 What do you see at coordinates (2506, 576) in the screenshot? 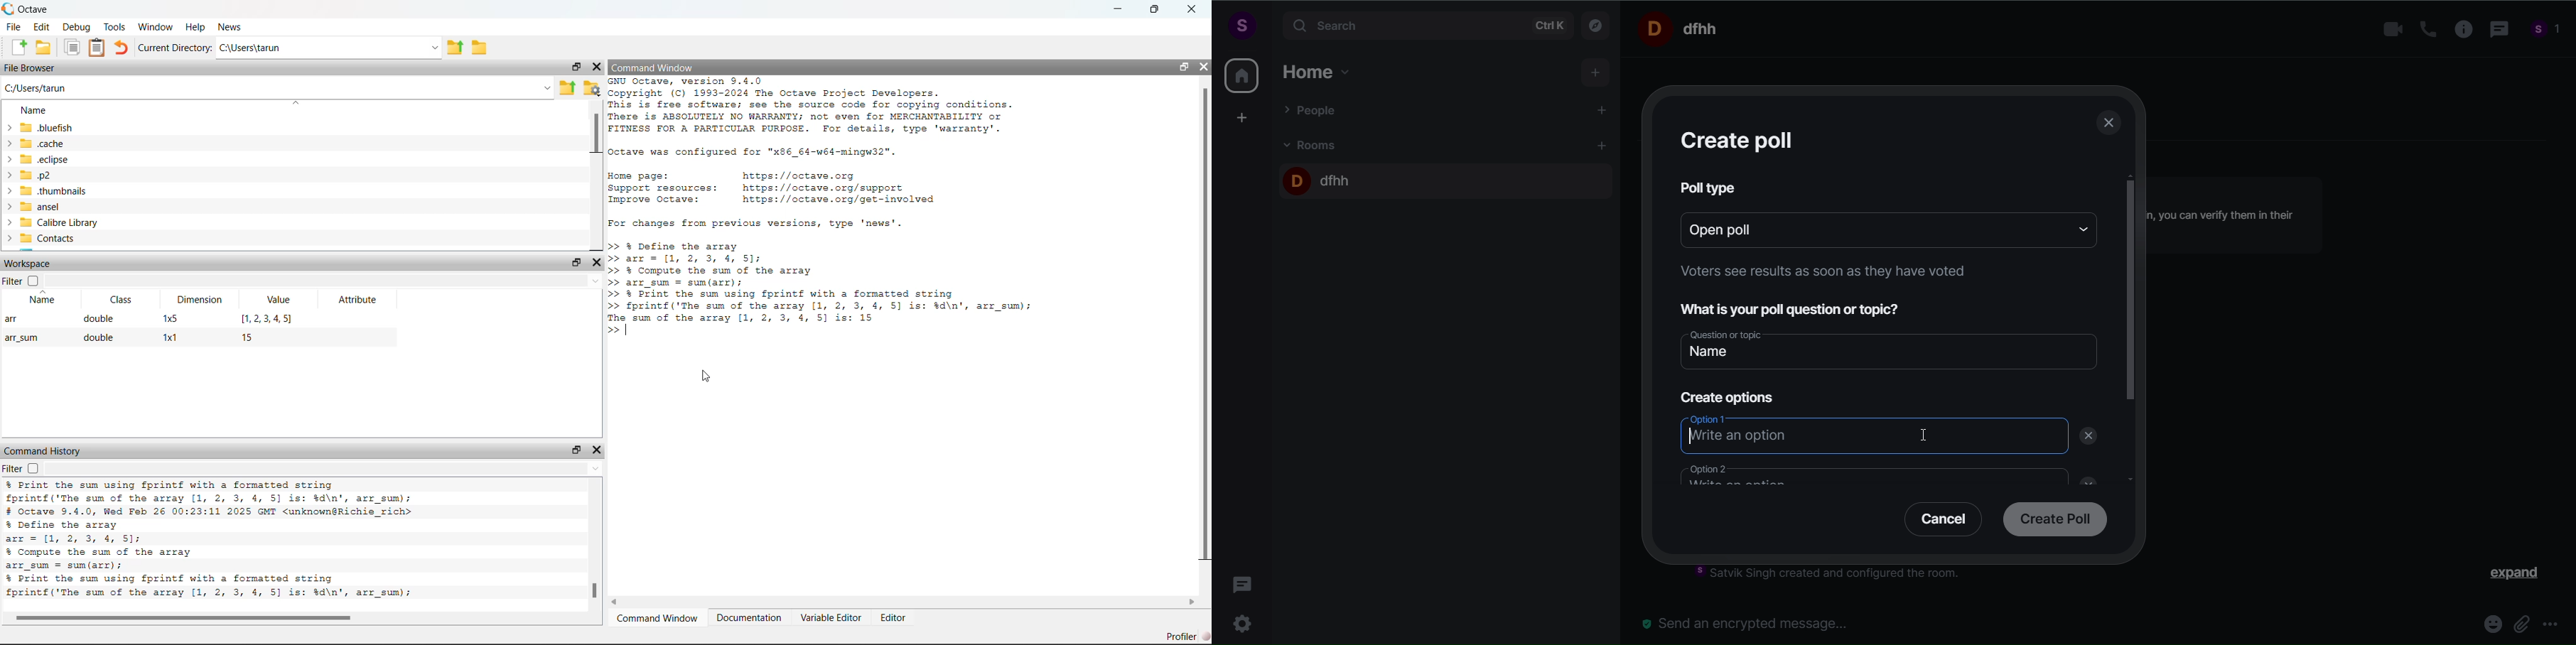
I see `Expand` at bounding box center [2506, 576].